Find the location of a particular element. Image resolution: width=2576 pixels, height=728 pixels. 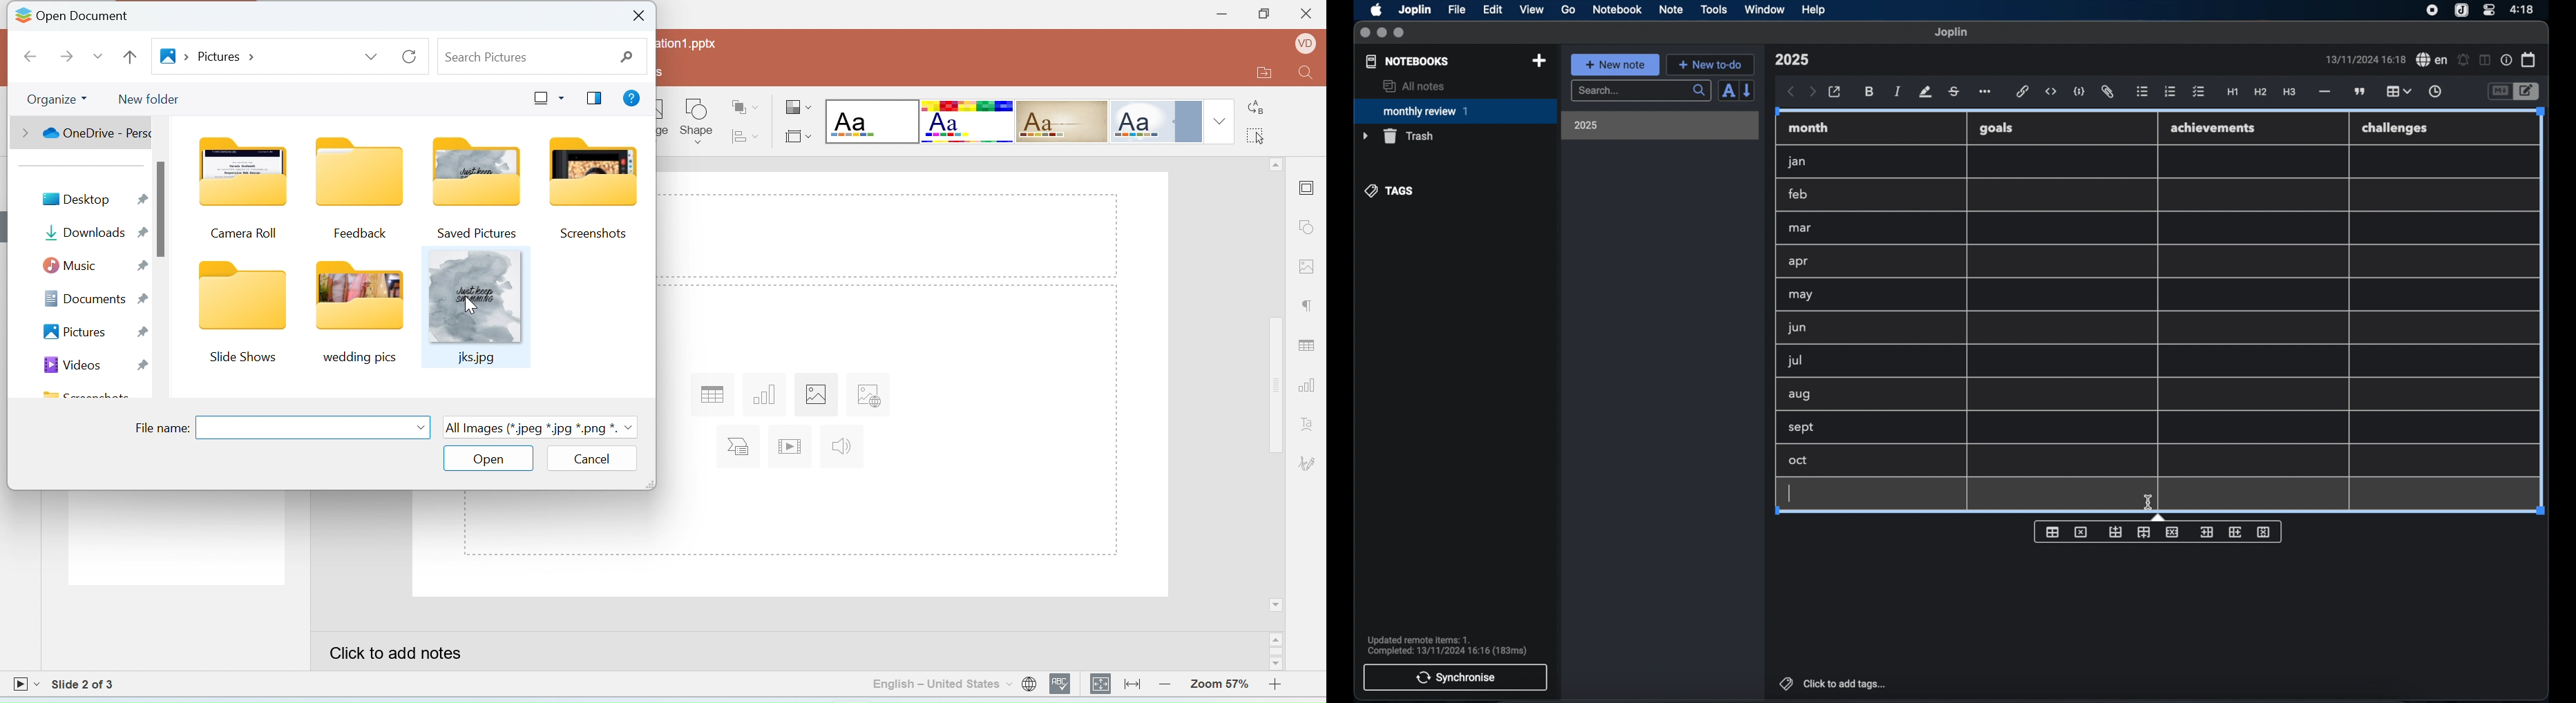

Image settings is located at coordinates (1309, 265).